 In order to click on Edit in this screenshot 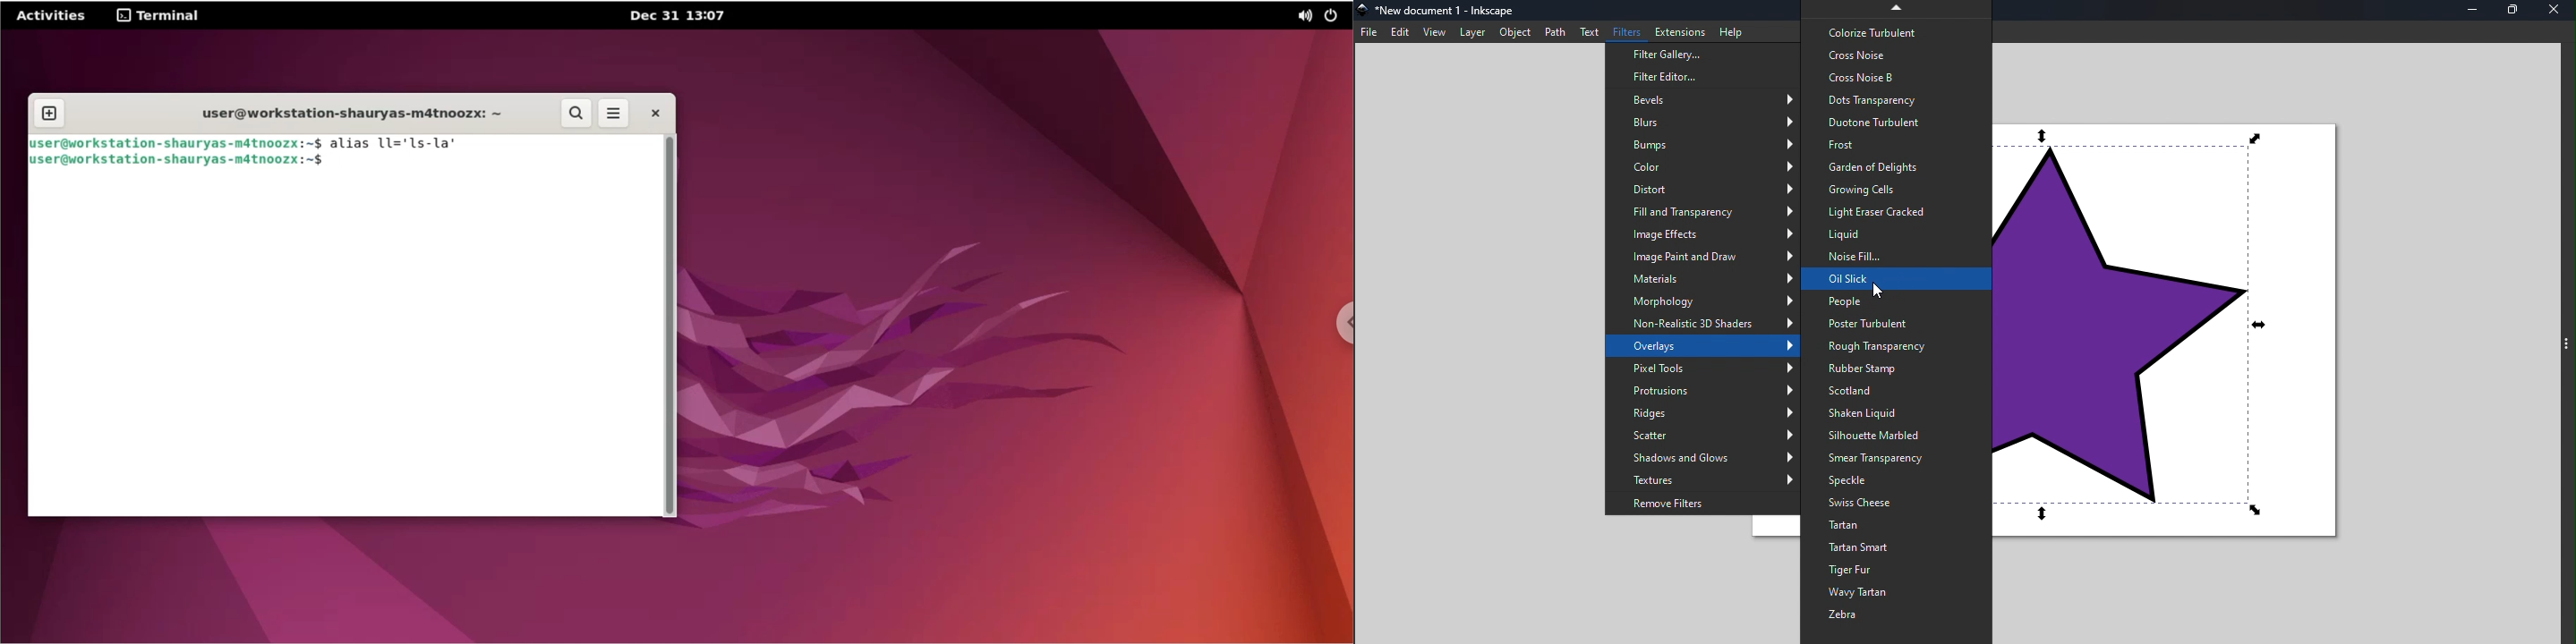, I will do `click(1399, 33)`.